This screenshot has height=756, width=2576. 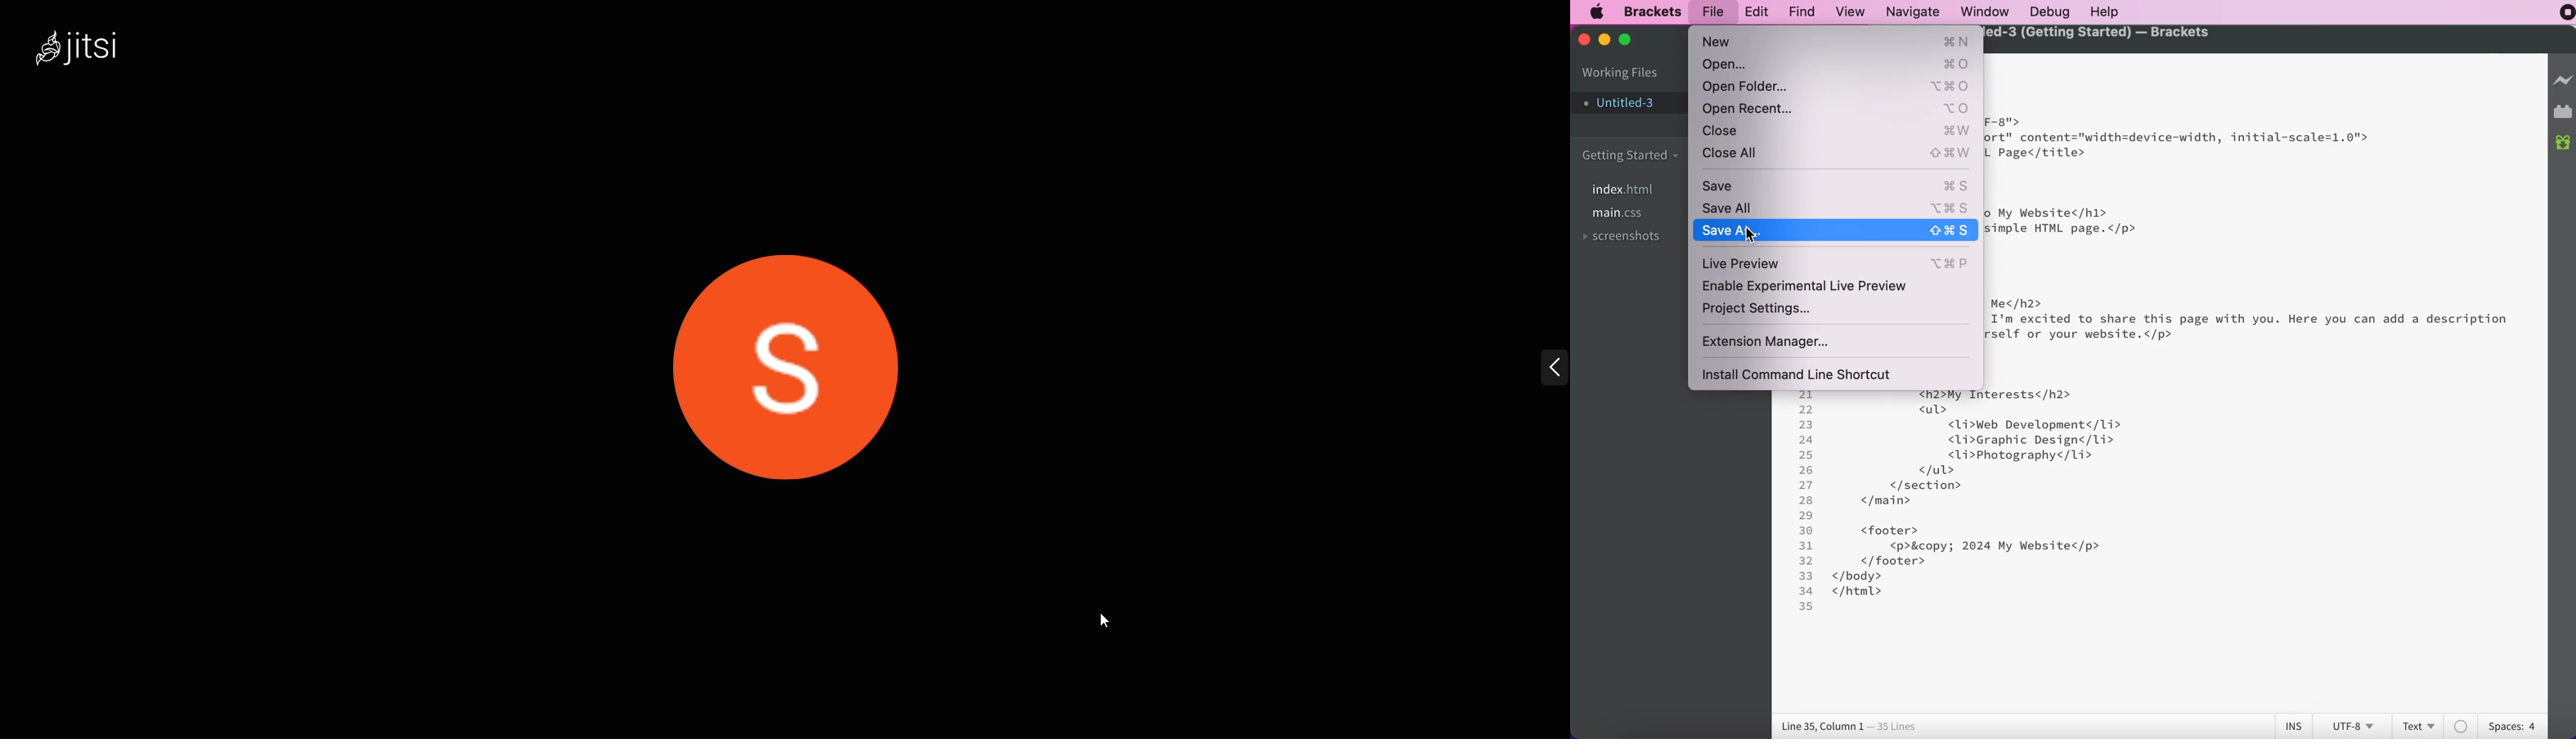 What do you see at coordinates (1622, 214) in the screenshot?
I see `file main.css` at bounding box center [1622, 214].